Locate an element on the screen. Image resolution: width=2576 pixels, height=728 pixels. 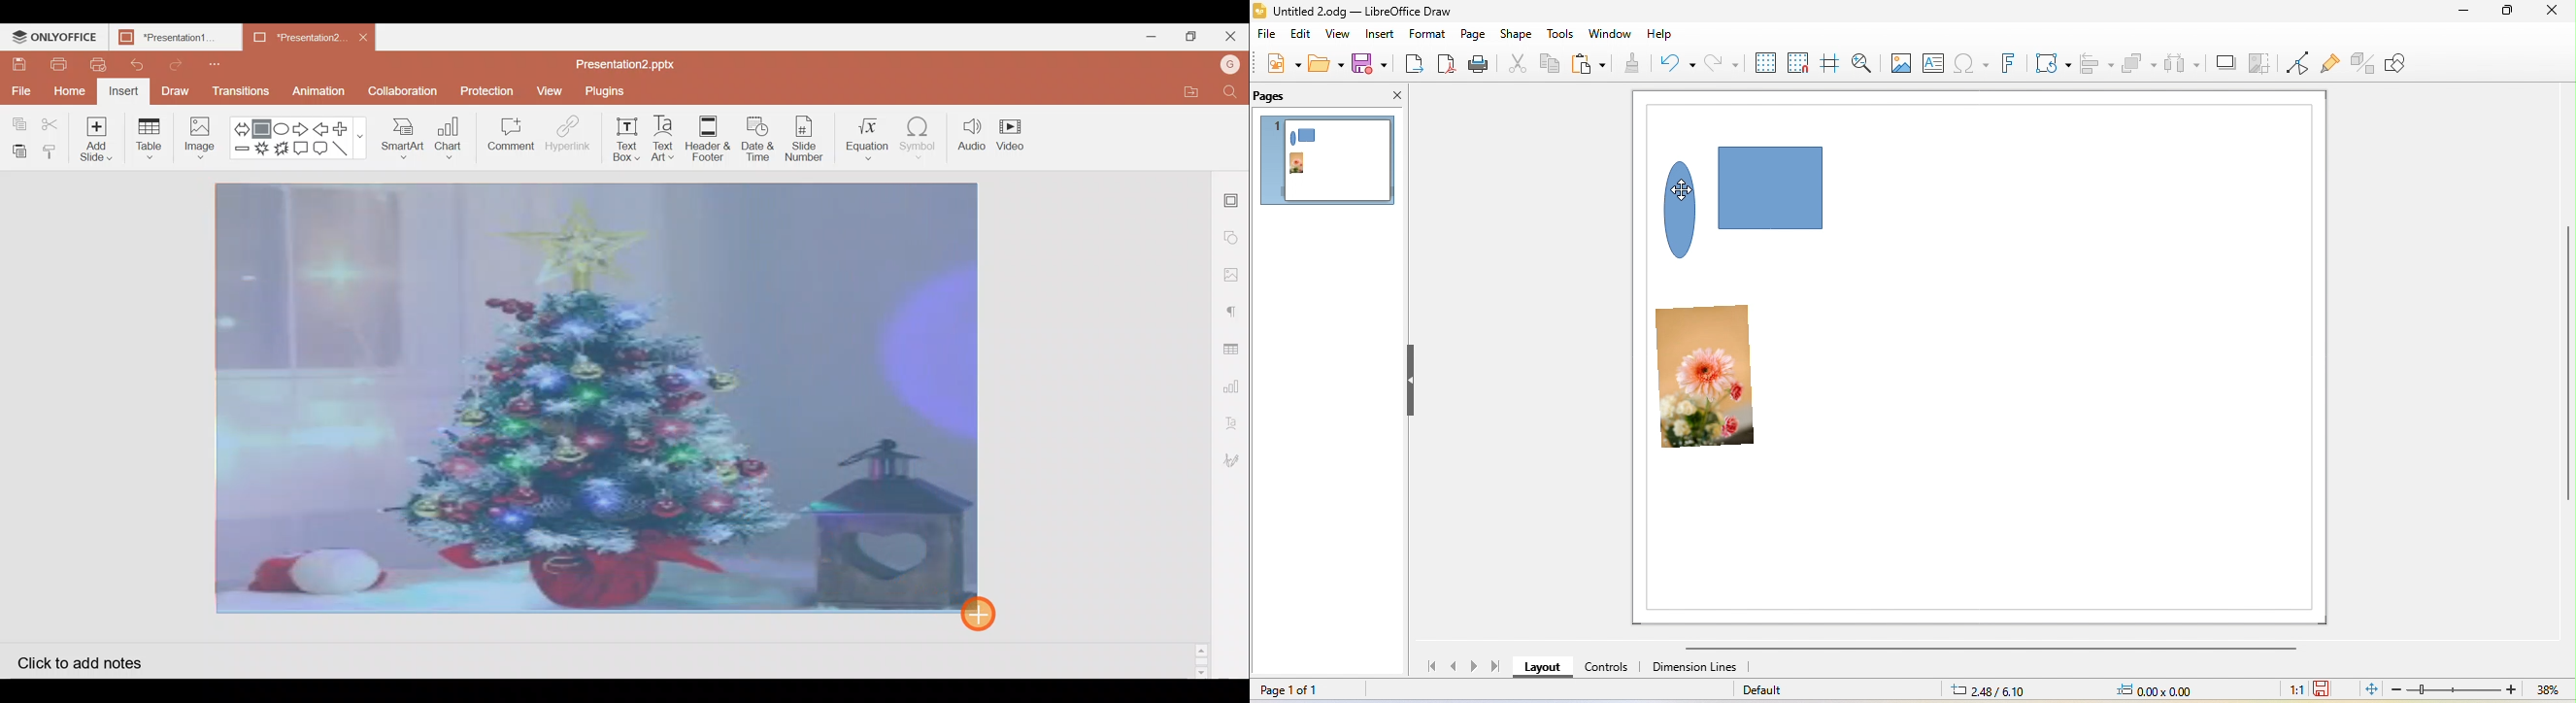
minimize is located at coordinates (2459, 15).